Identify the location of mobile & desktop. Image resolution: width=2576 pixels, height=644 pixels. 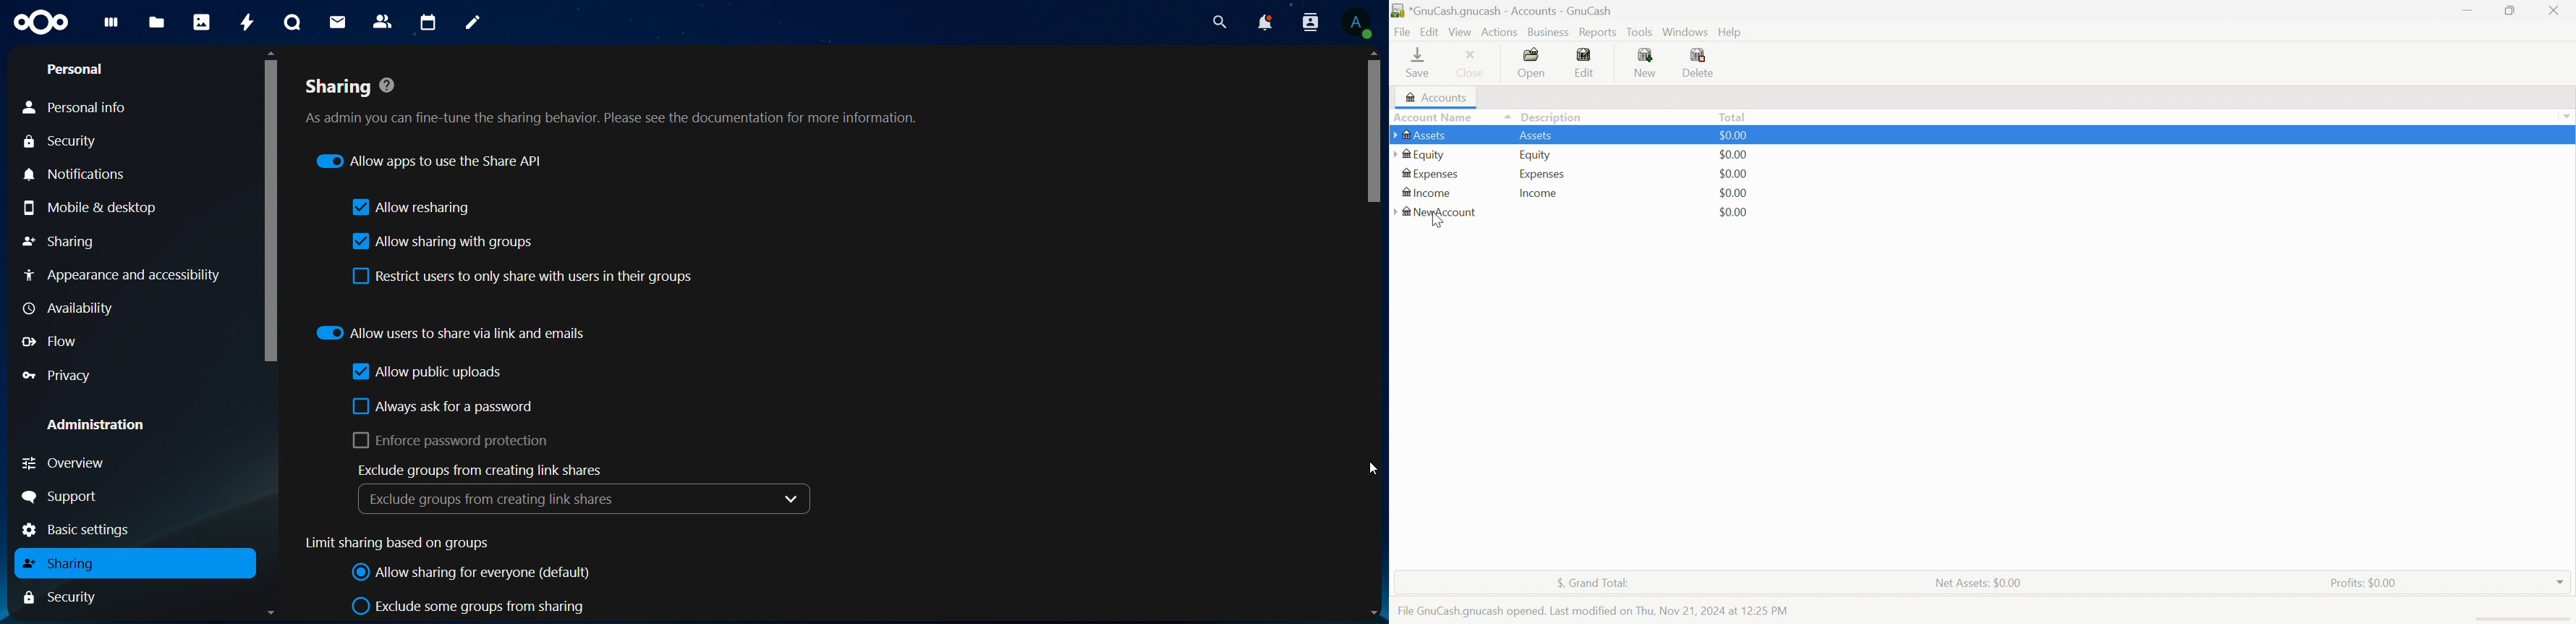
(88, 208).